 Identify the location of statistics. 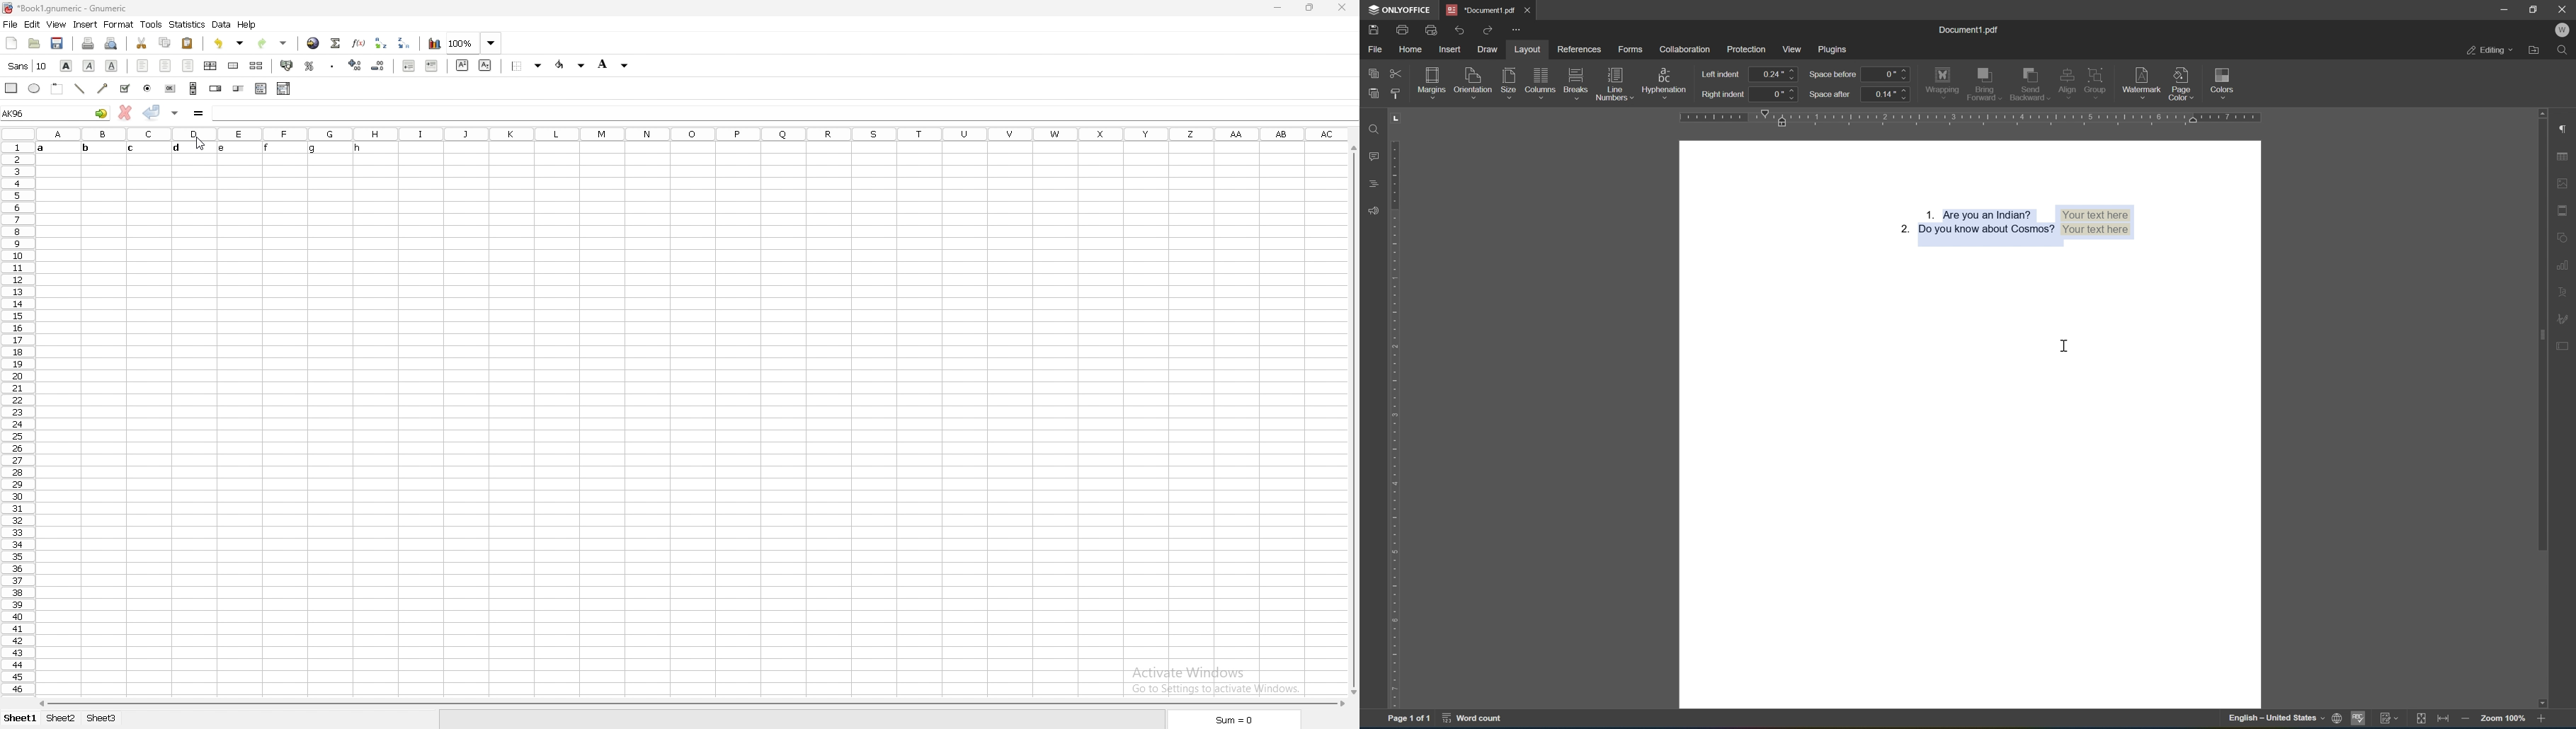
(188, 25).